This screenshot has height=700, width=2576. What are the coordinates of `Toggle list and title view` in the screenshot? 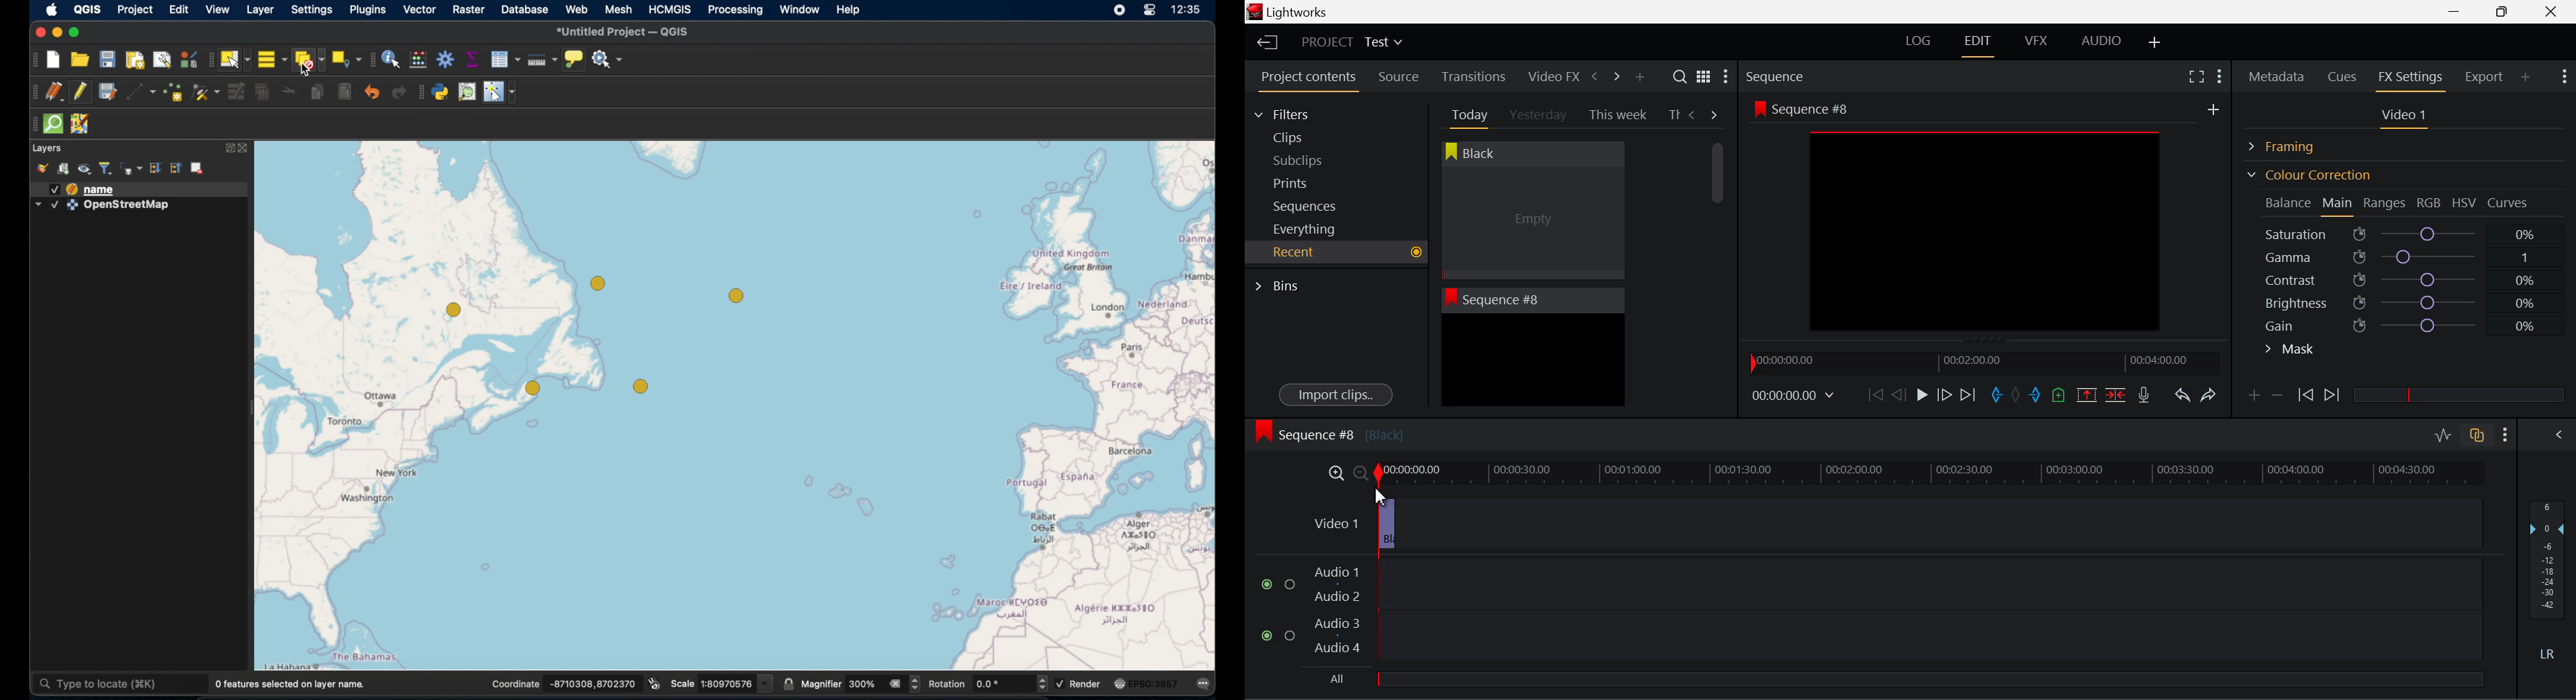 It's located at (1704, 76).